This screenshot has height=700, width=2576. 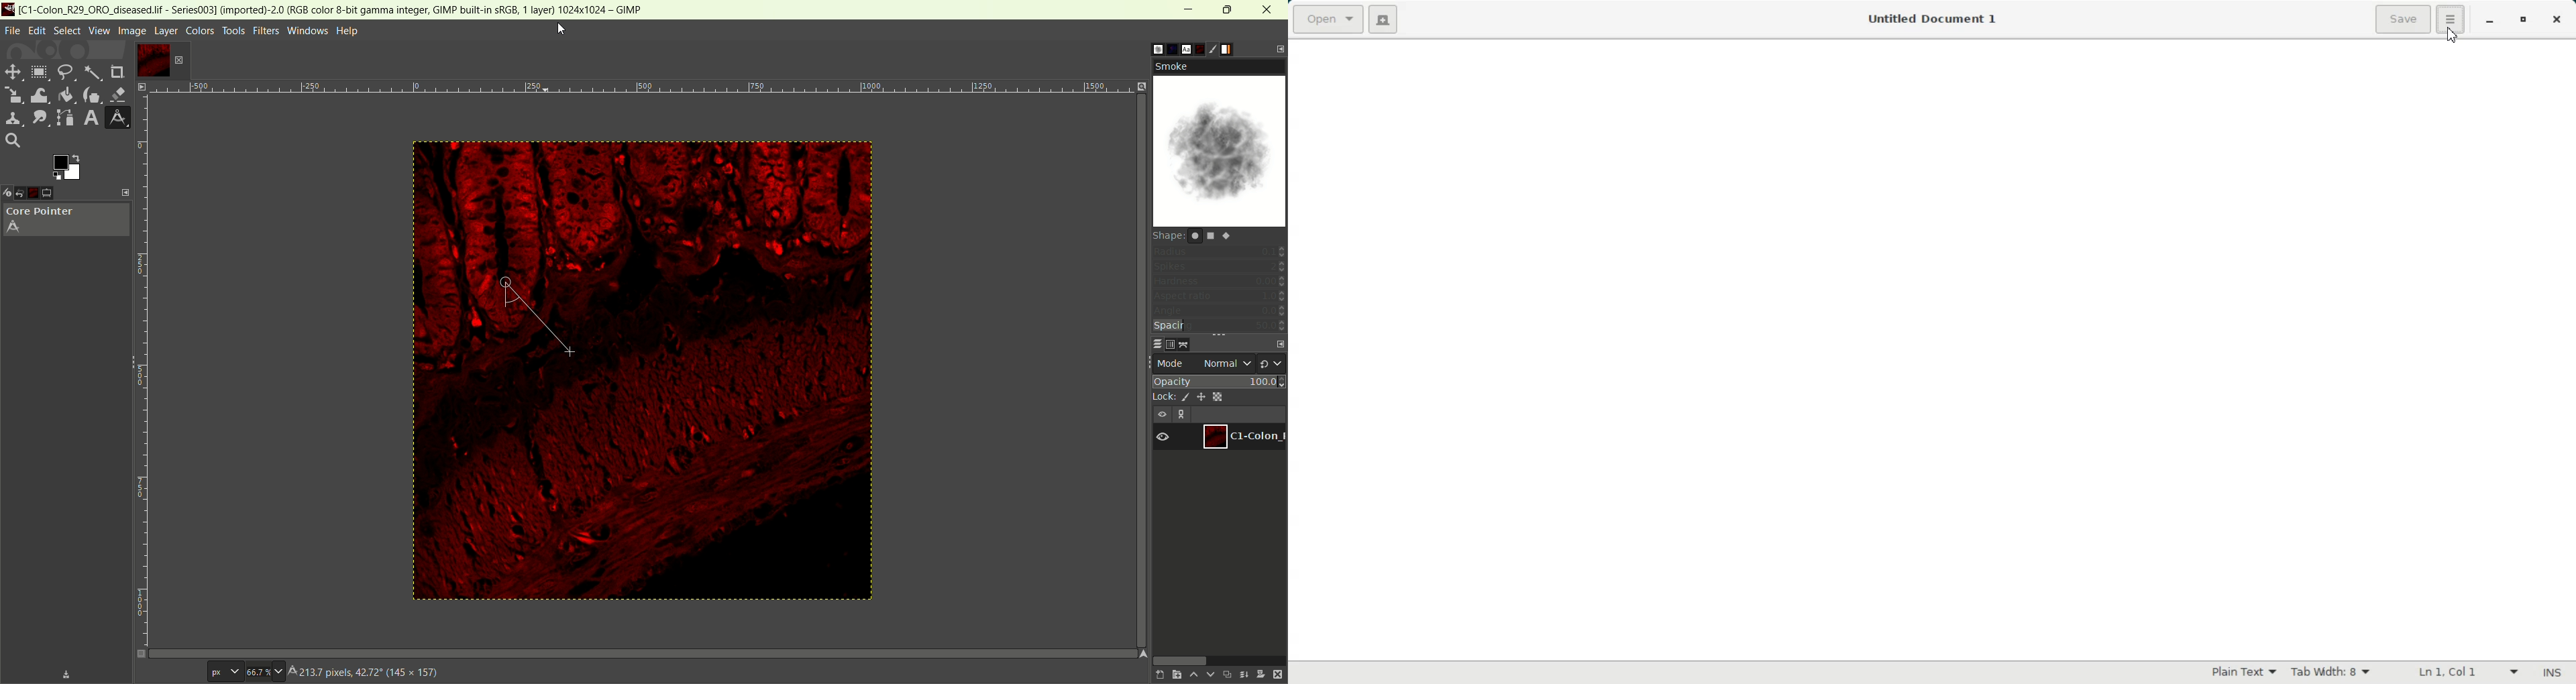 I want to click on fuzzy select tool, so click(x=93, y=74).